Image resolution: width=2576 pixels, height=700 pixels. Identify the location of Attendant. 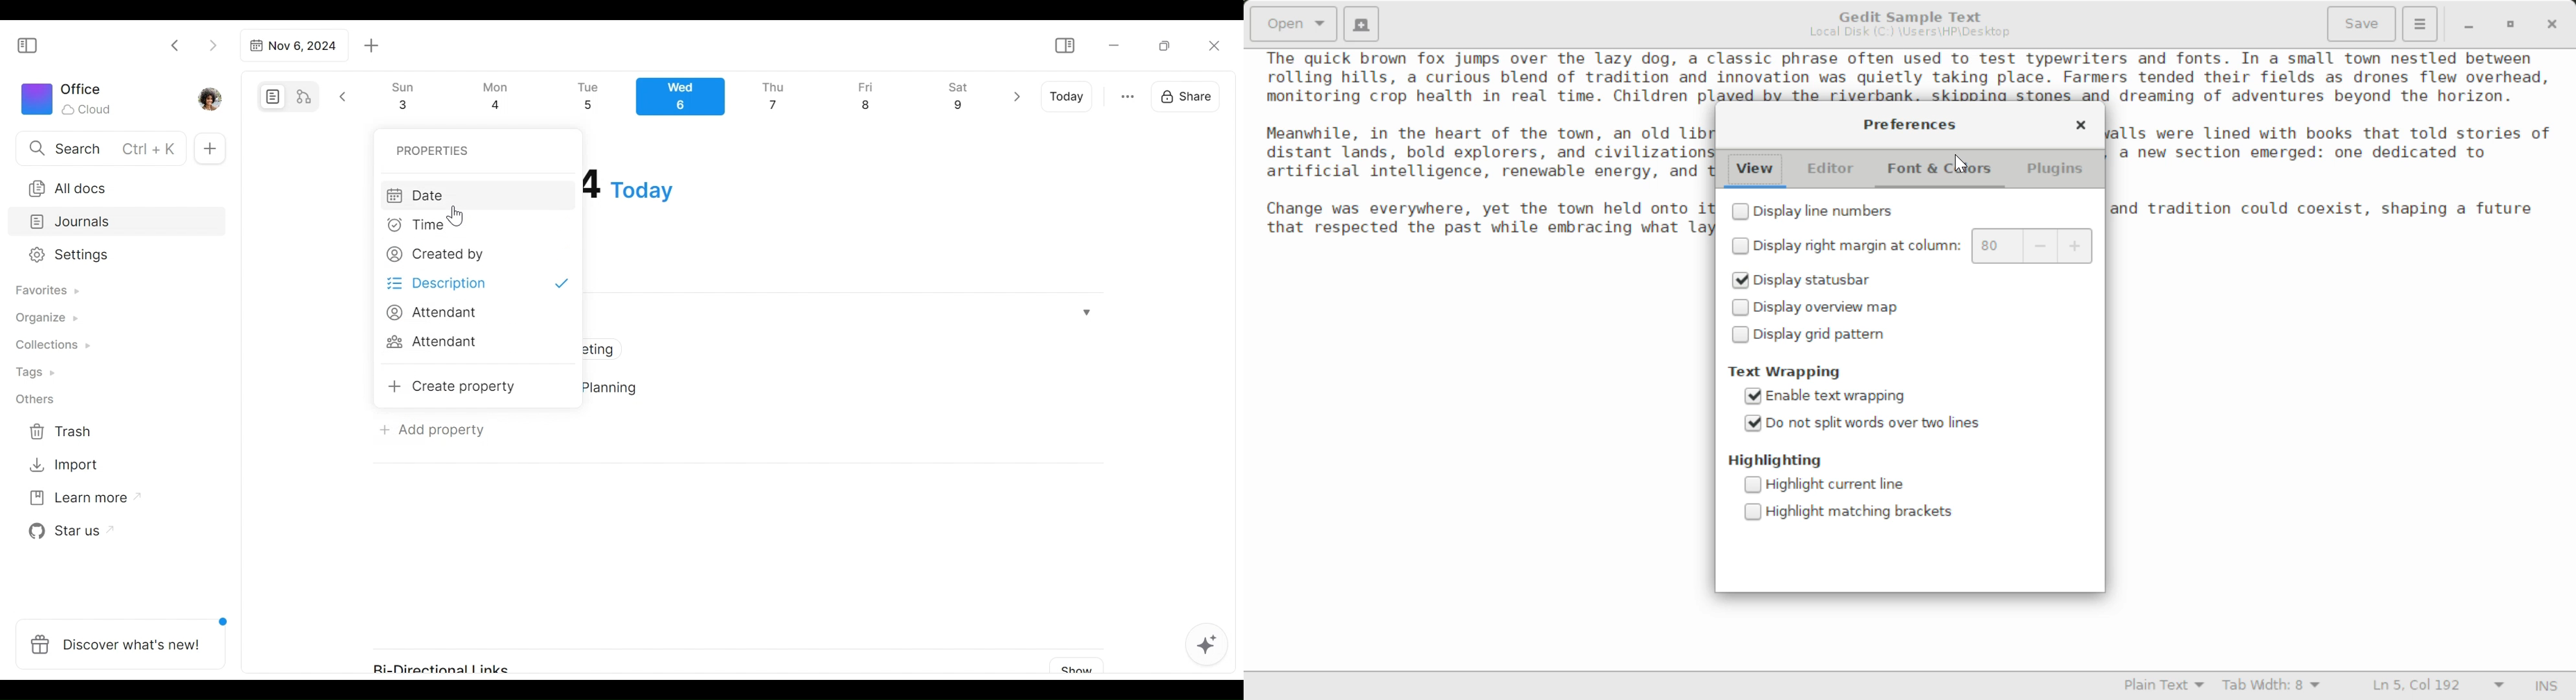
(432, 313).